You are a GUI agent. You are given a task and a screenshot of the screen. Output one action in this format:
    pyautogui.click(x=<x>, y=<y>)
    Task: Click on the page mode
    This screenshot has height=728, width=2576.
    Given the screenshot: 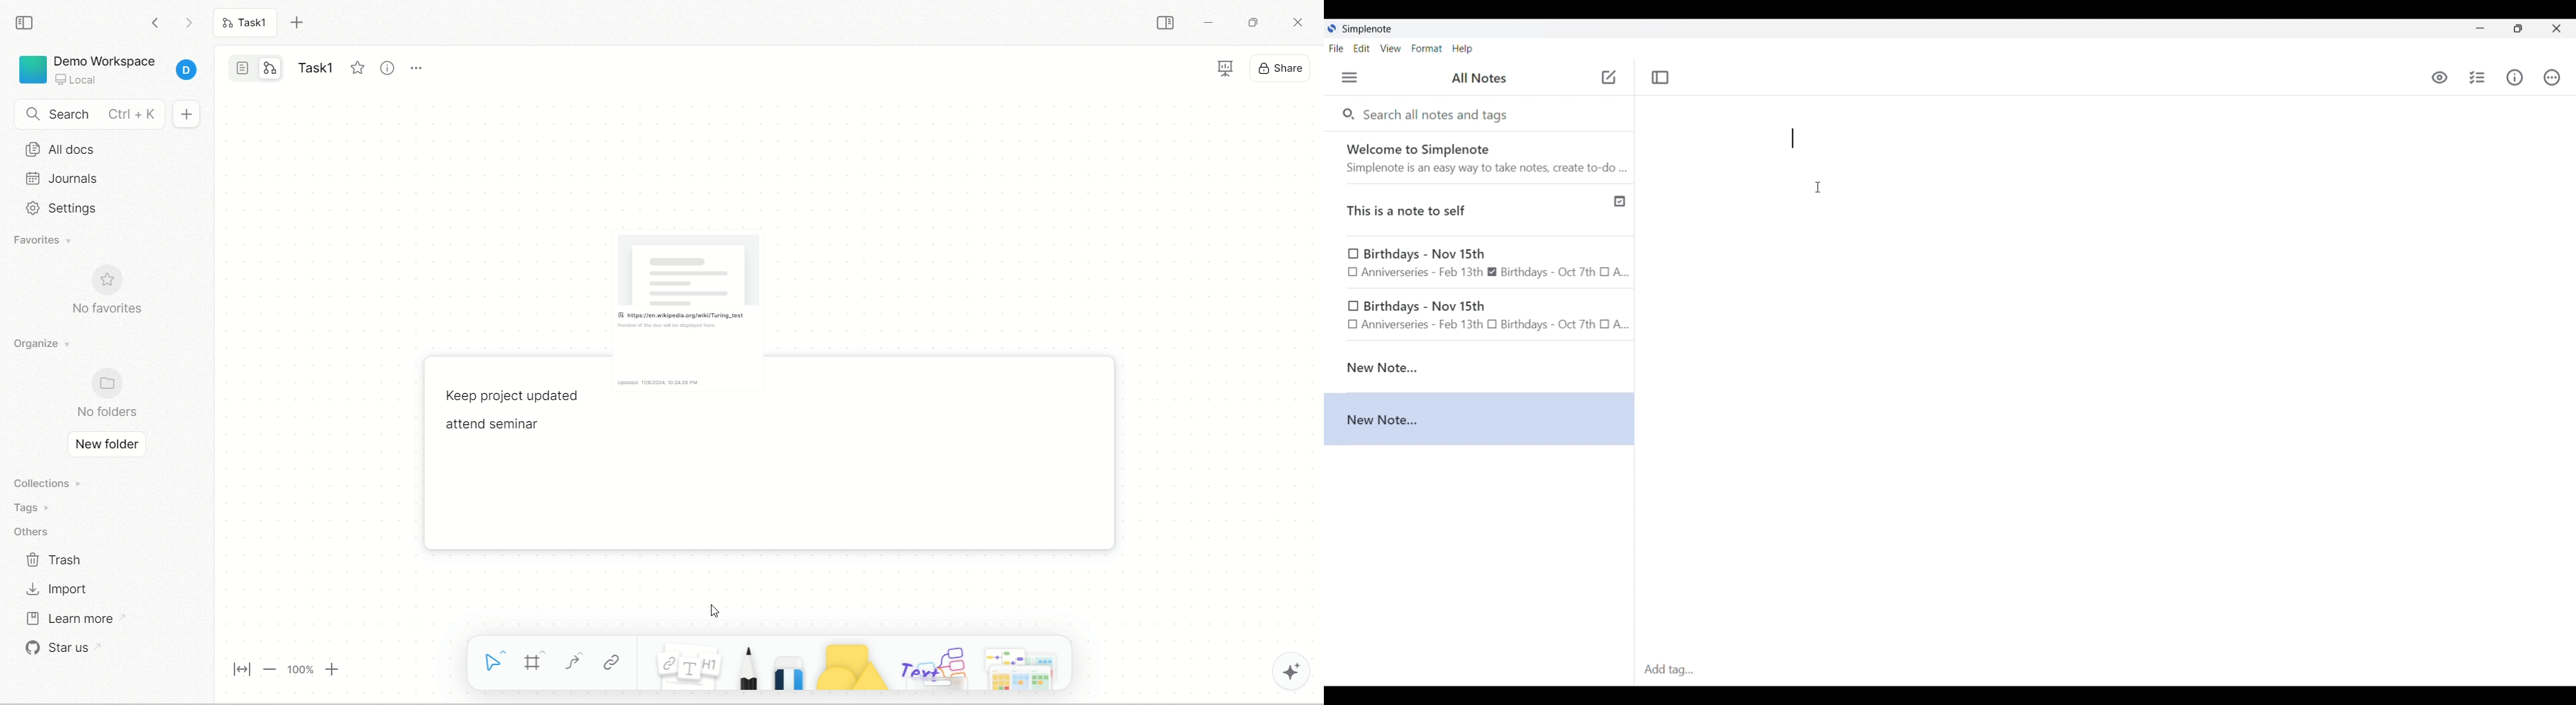 What is the action you would take?
    pyautogui.click(x=243, y=67)
    